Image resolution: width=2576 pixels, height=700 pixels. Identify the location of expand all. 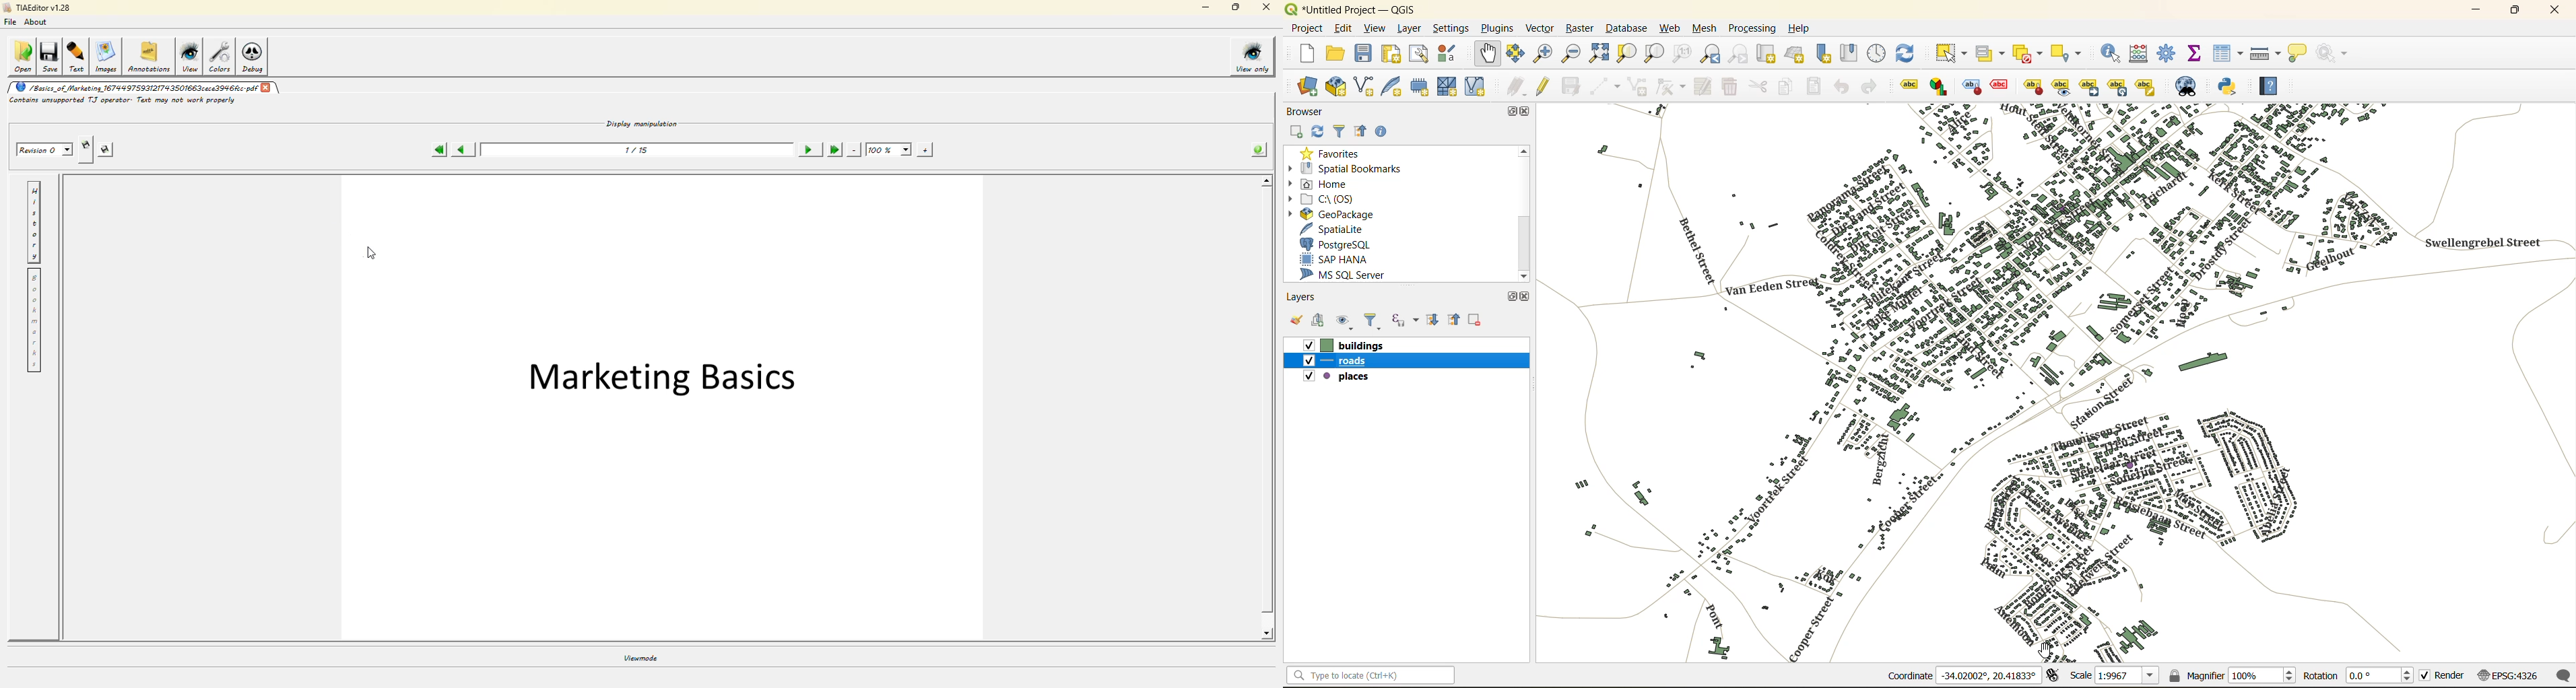
(1429, 322).